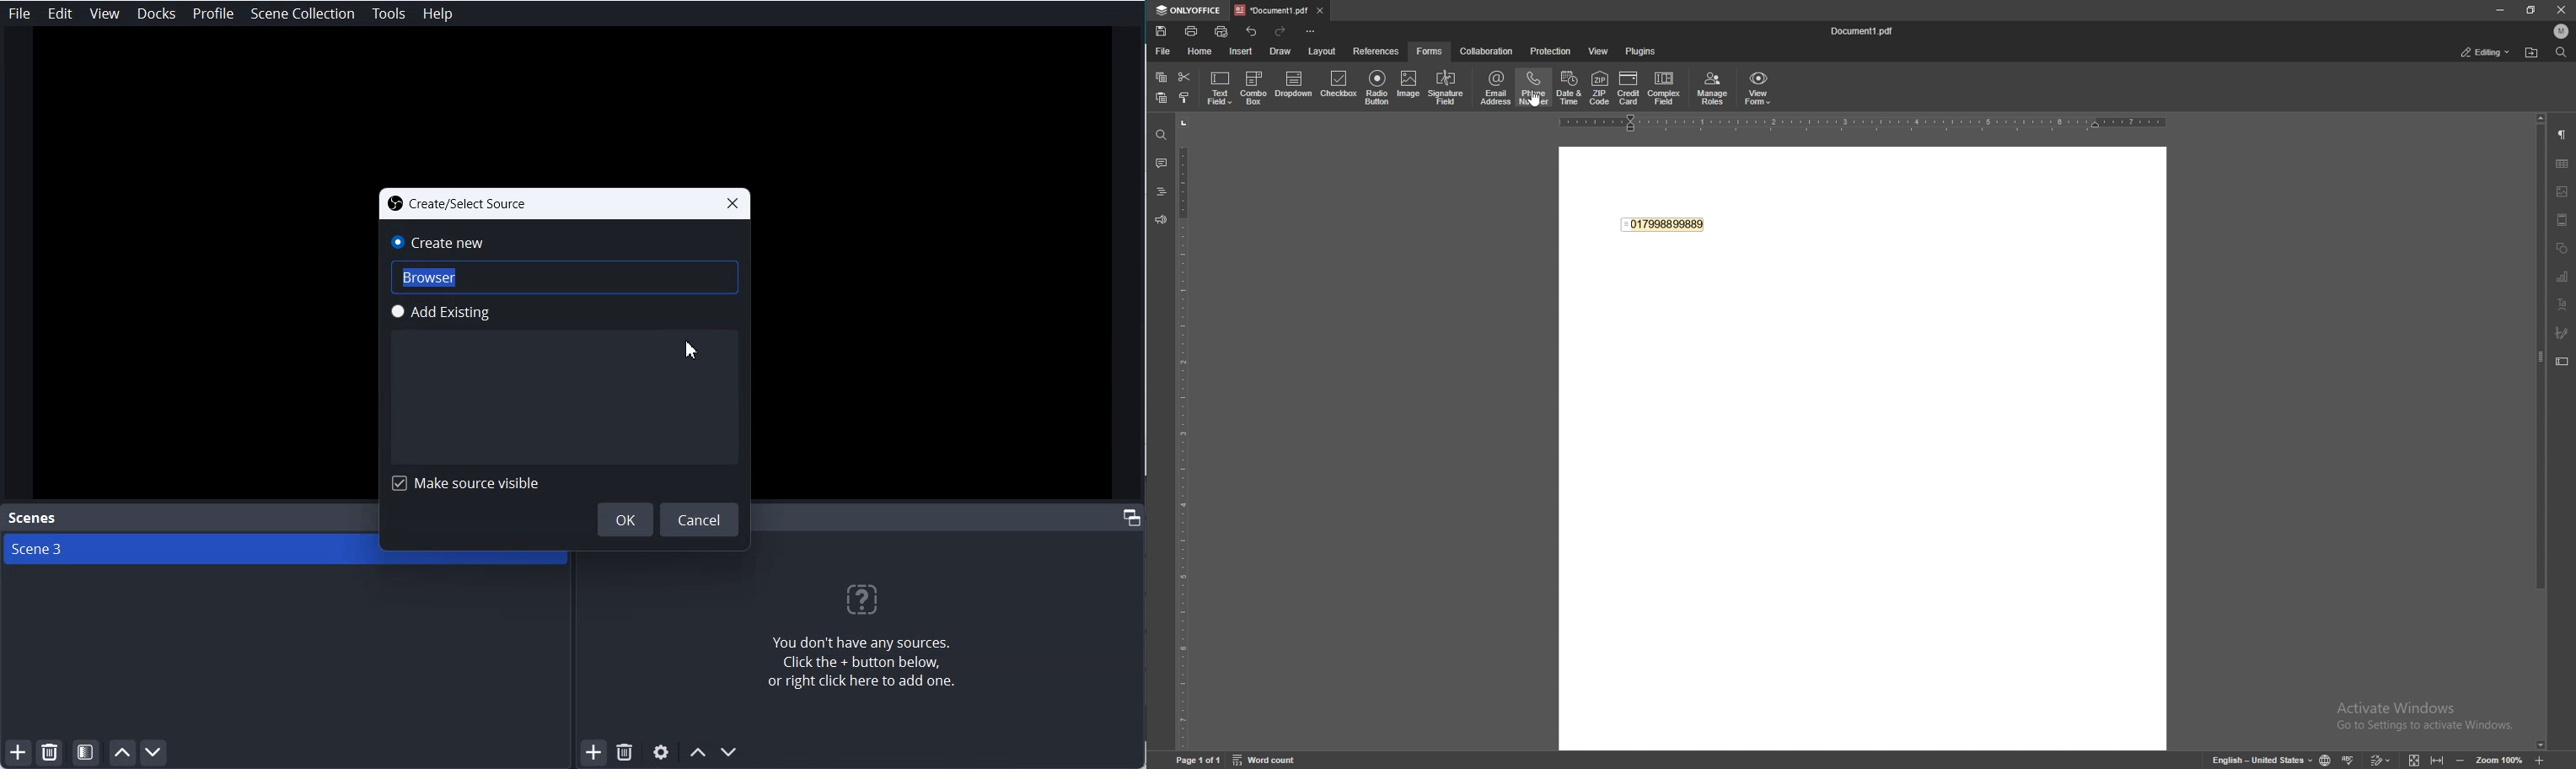  What do you see at coordinates (2531, 53) in the screenshot?
I see `locate file` at bounding box center [2531, 53].